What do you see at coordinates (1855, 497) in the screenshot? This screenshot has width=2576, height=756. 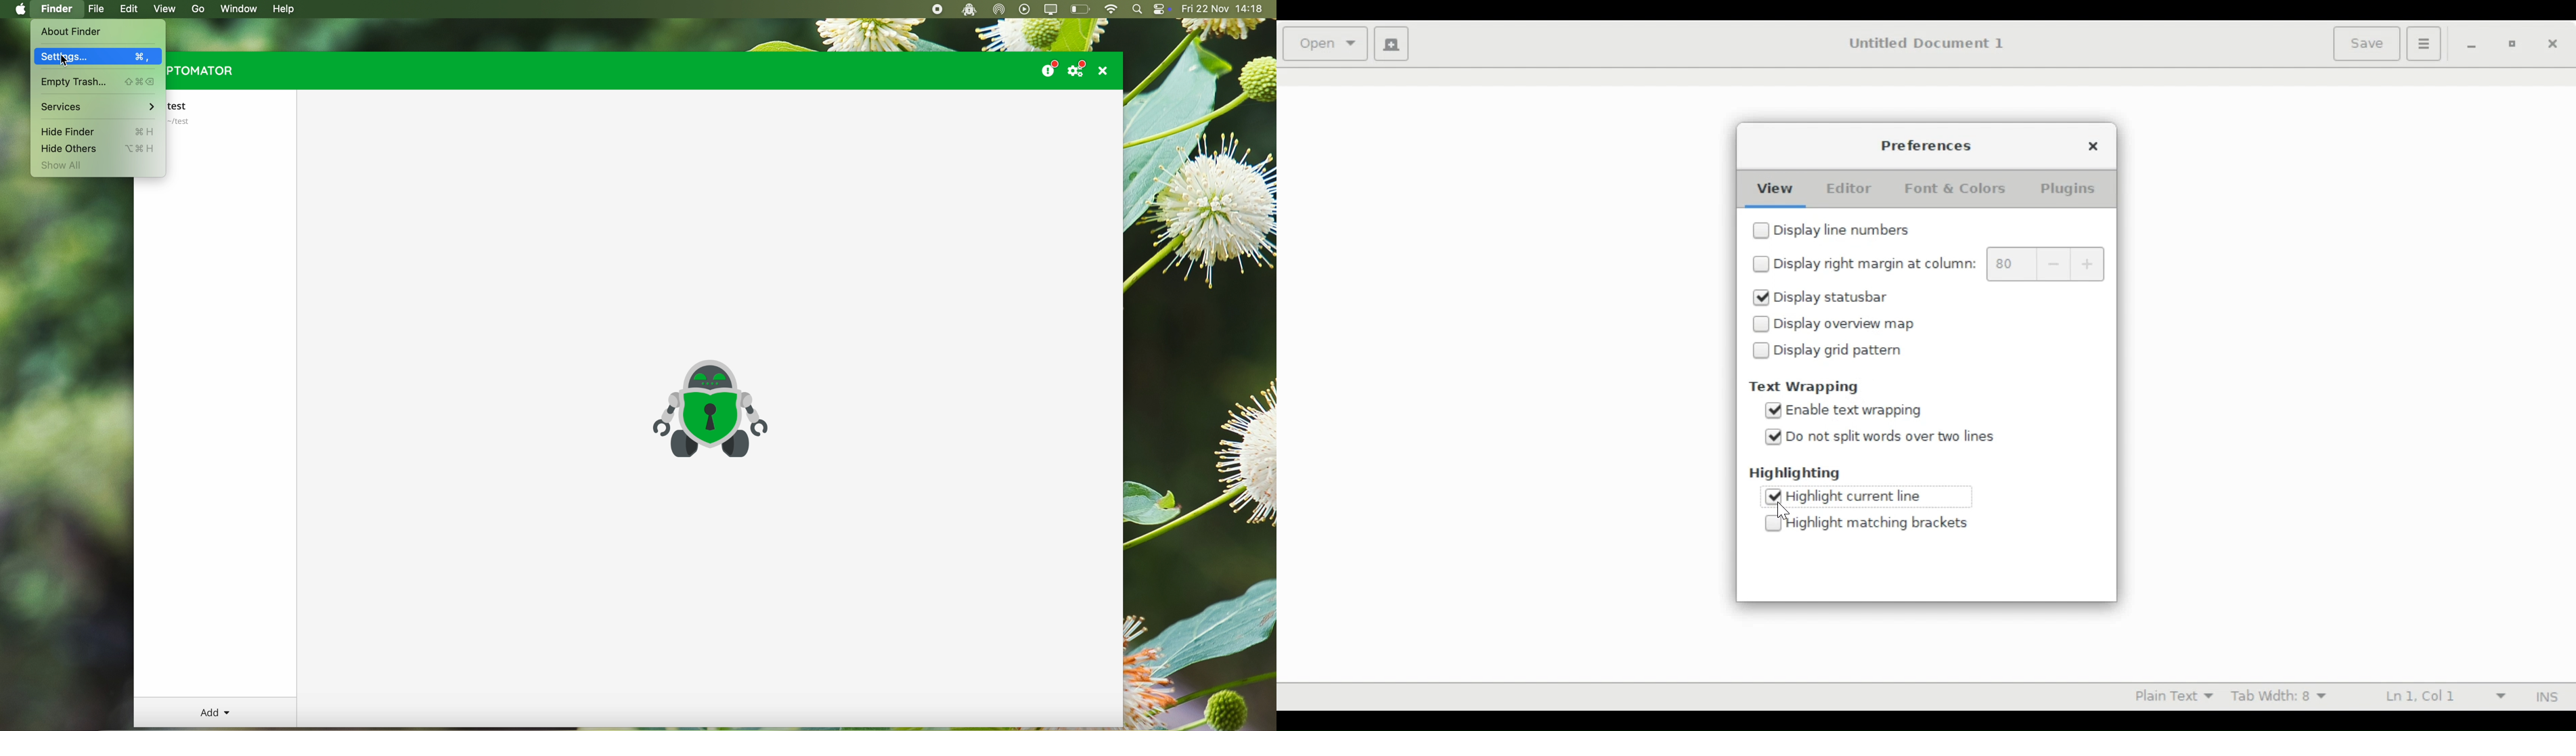 I see `Highlight current line` at bounding box center [1855, 497].